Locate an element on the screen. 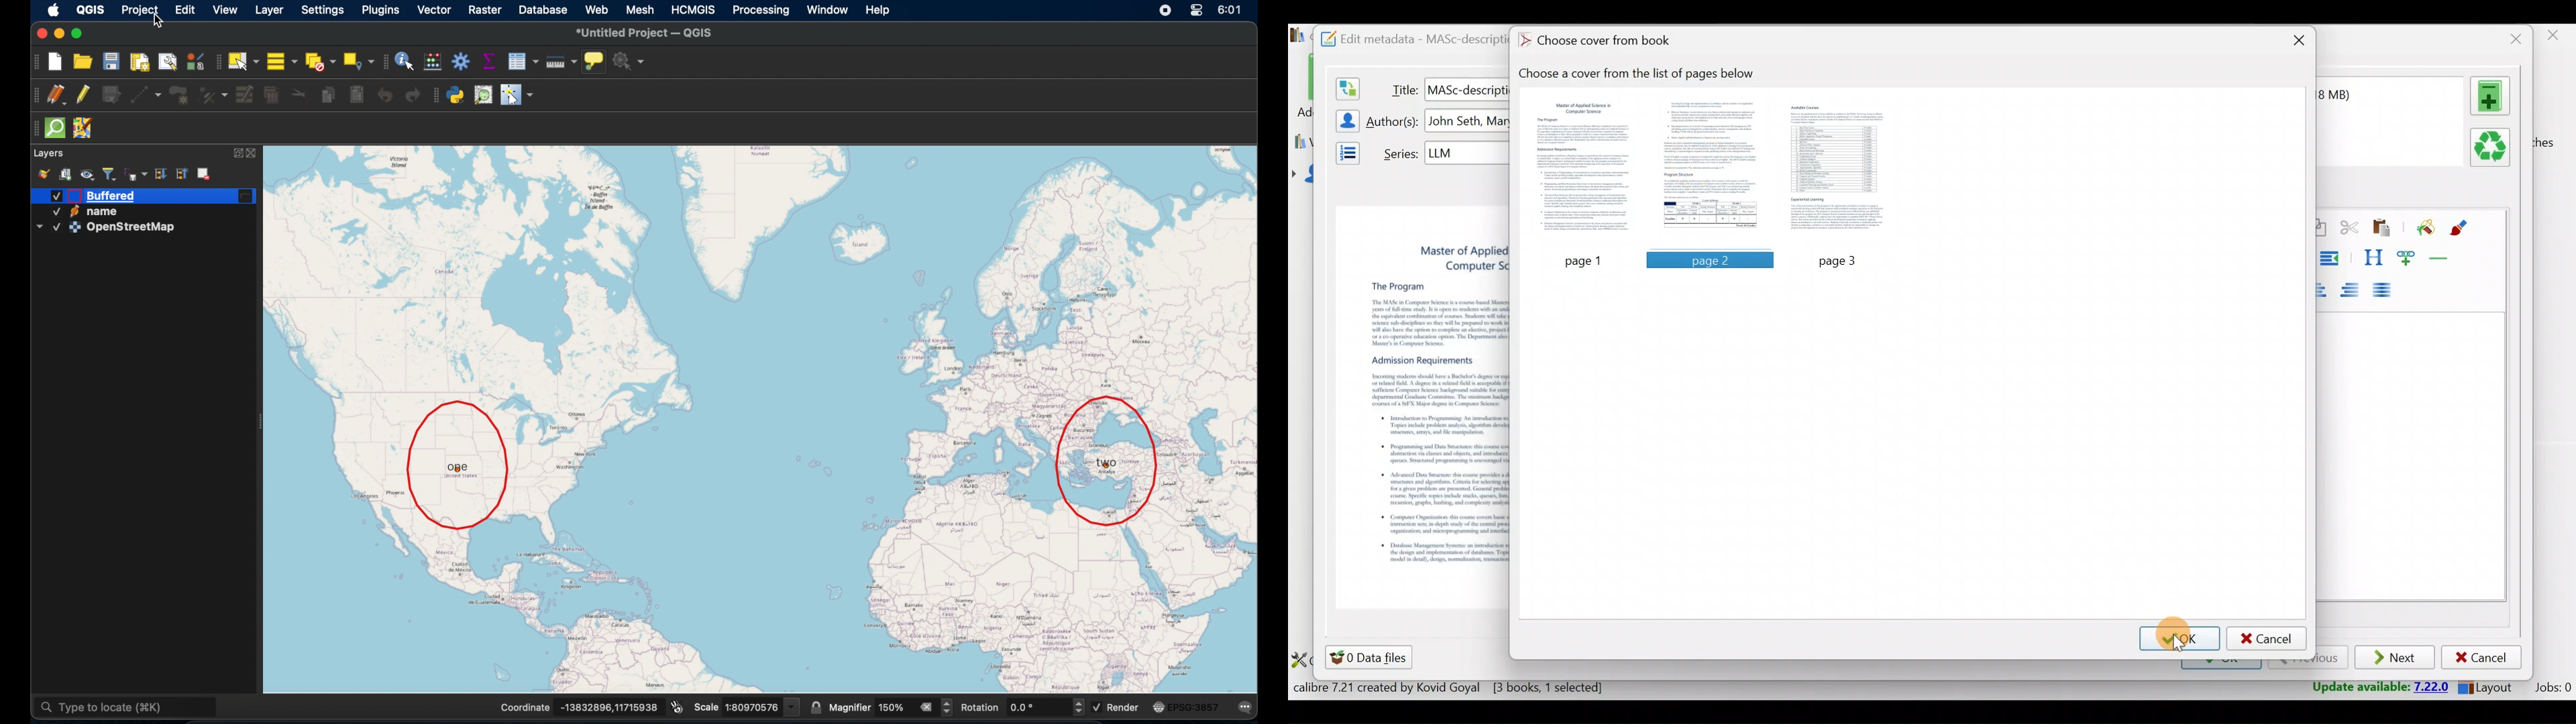  edit is located at coordinates (186, 10).